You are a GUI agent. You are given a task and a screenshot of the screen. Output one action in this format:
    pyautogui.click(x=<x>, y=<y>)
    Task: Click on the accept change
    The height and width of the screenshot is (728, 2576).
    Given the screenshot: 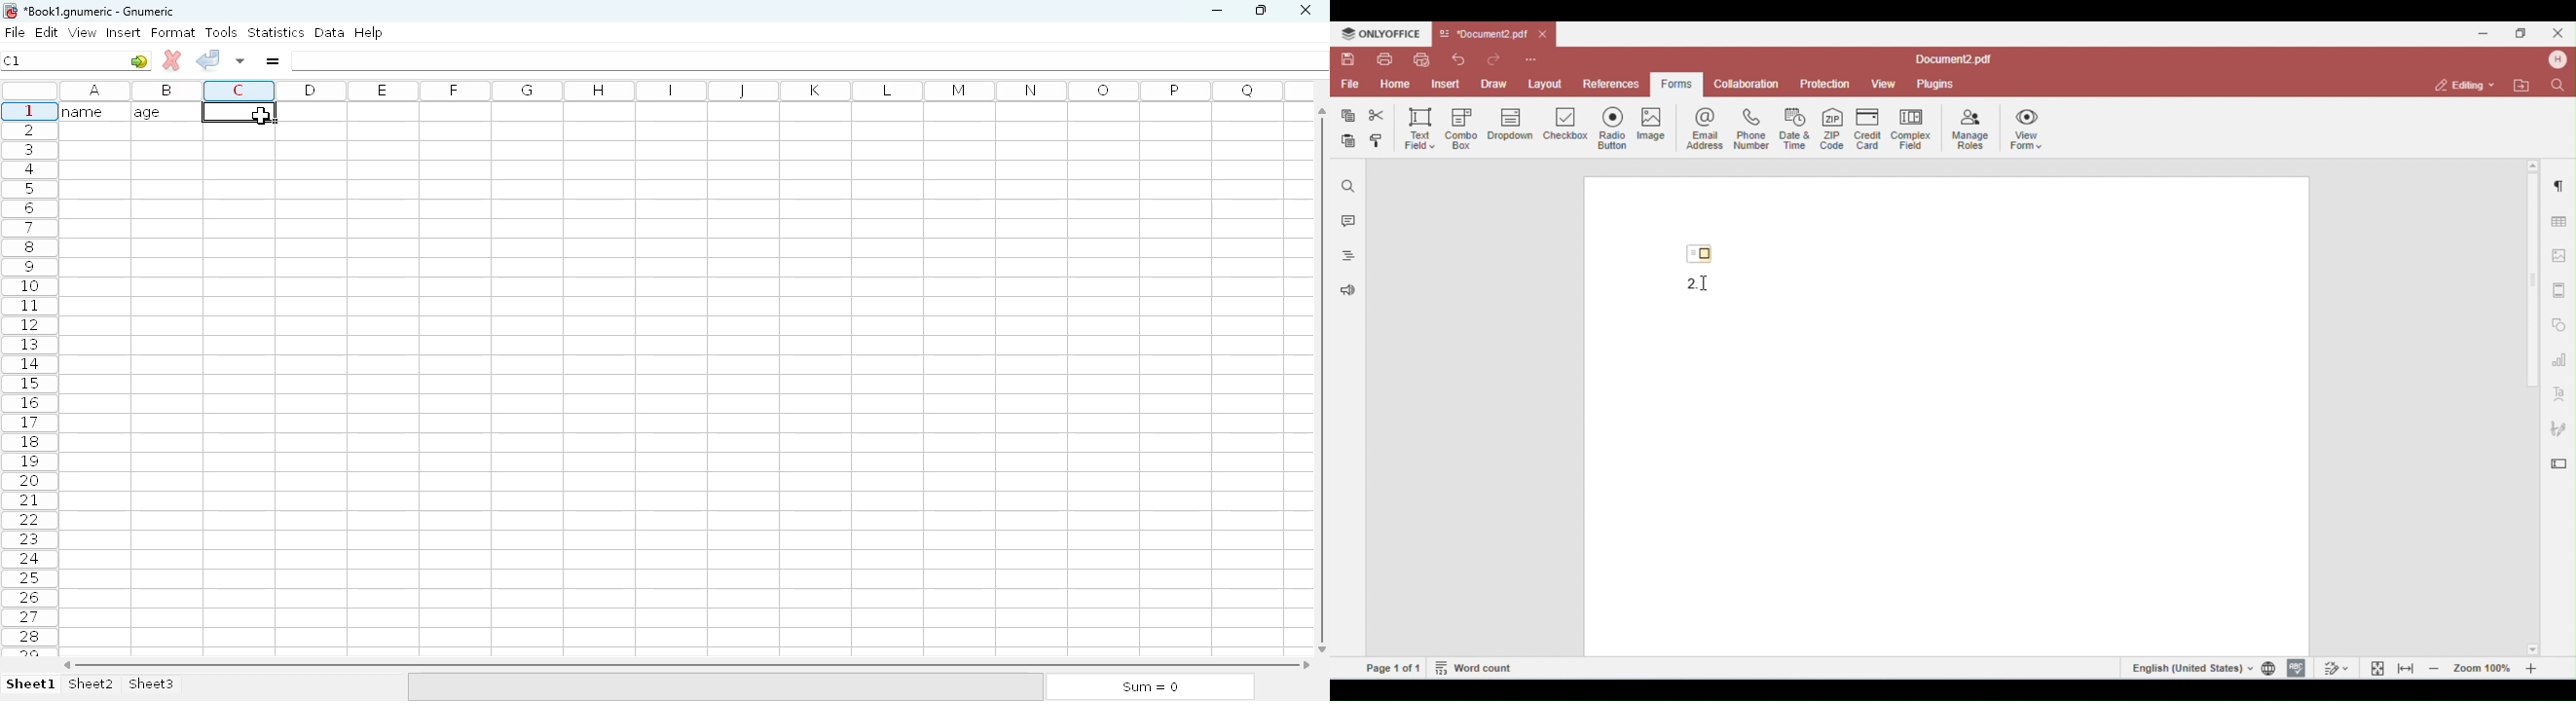 What is the action you would take?
    pyautogui.click(x=207, y=58)
    